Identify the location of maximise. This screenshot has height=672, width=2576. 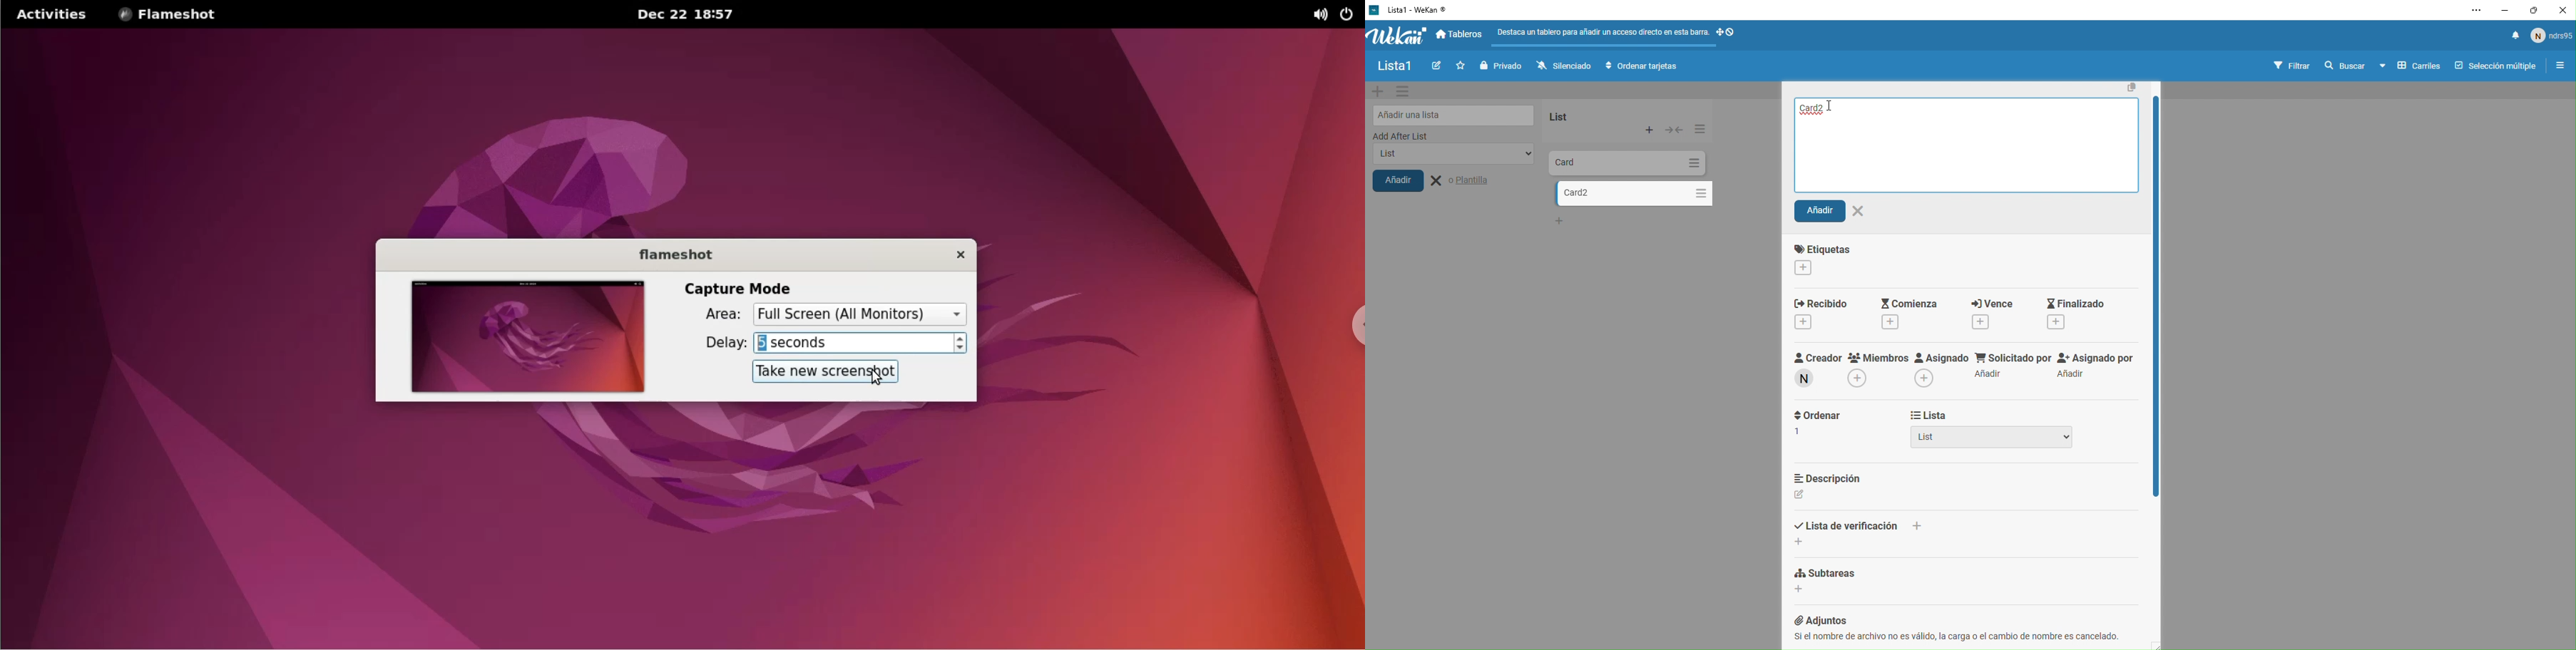
(2535, 9).